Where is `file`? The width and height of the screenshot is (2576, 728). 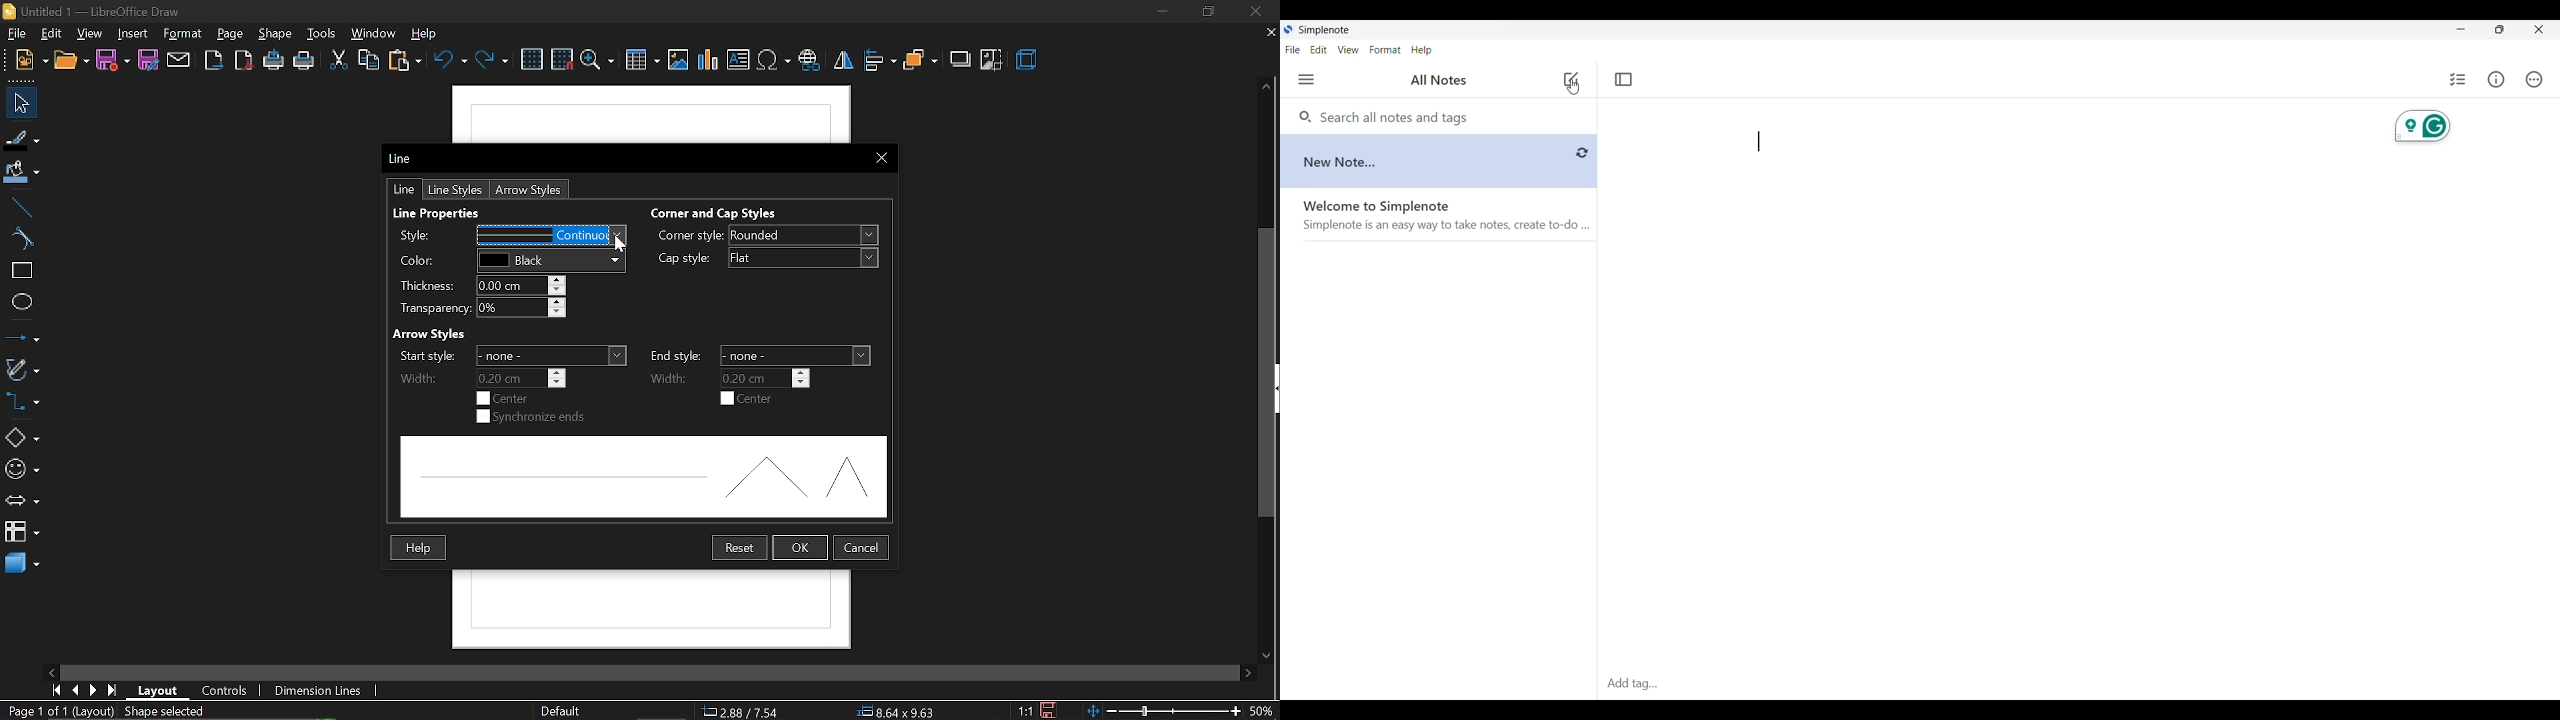
file is located at coordinates (15, 34).